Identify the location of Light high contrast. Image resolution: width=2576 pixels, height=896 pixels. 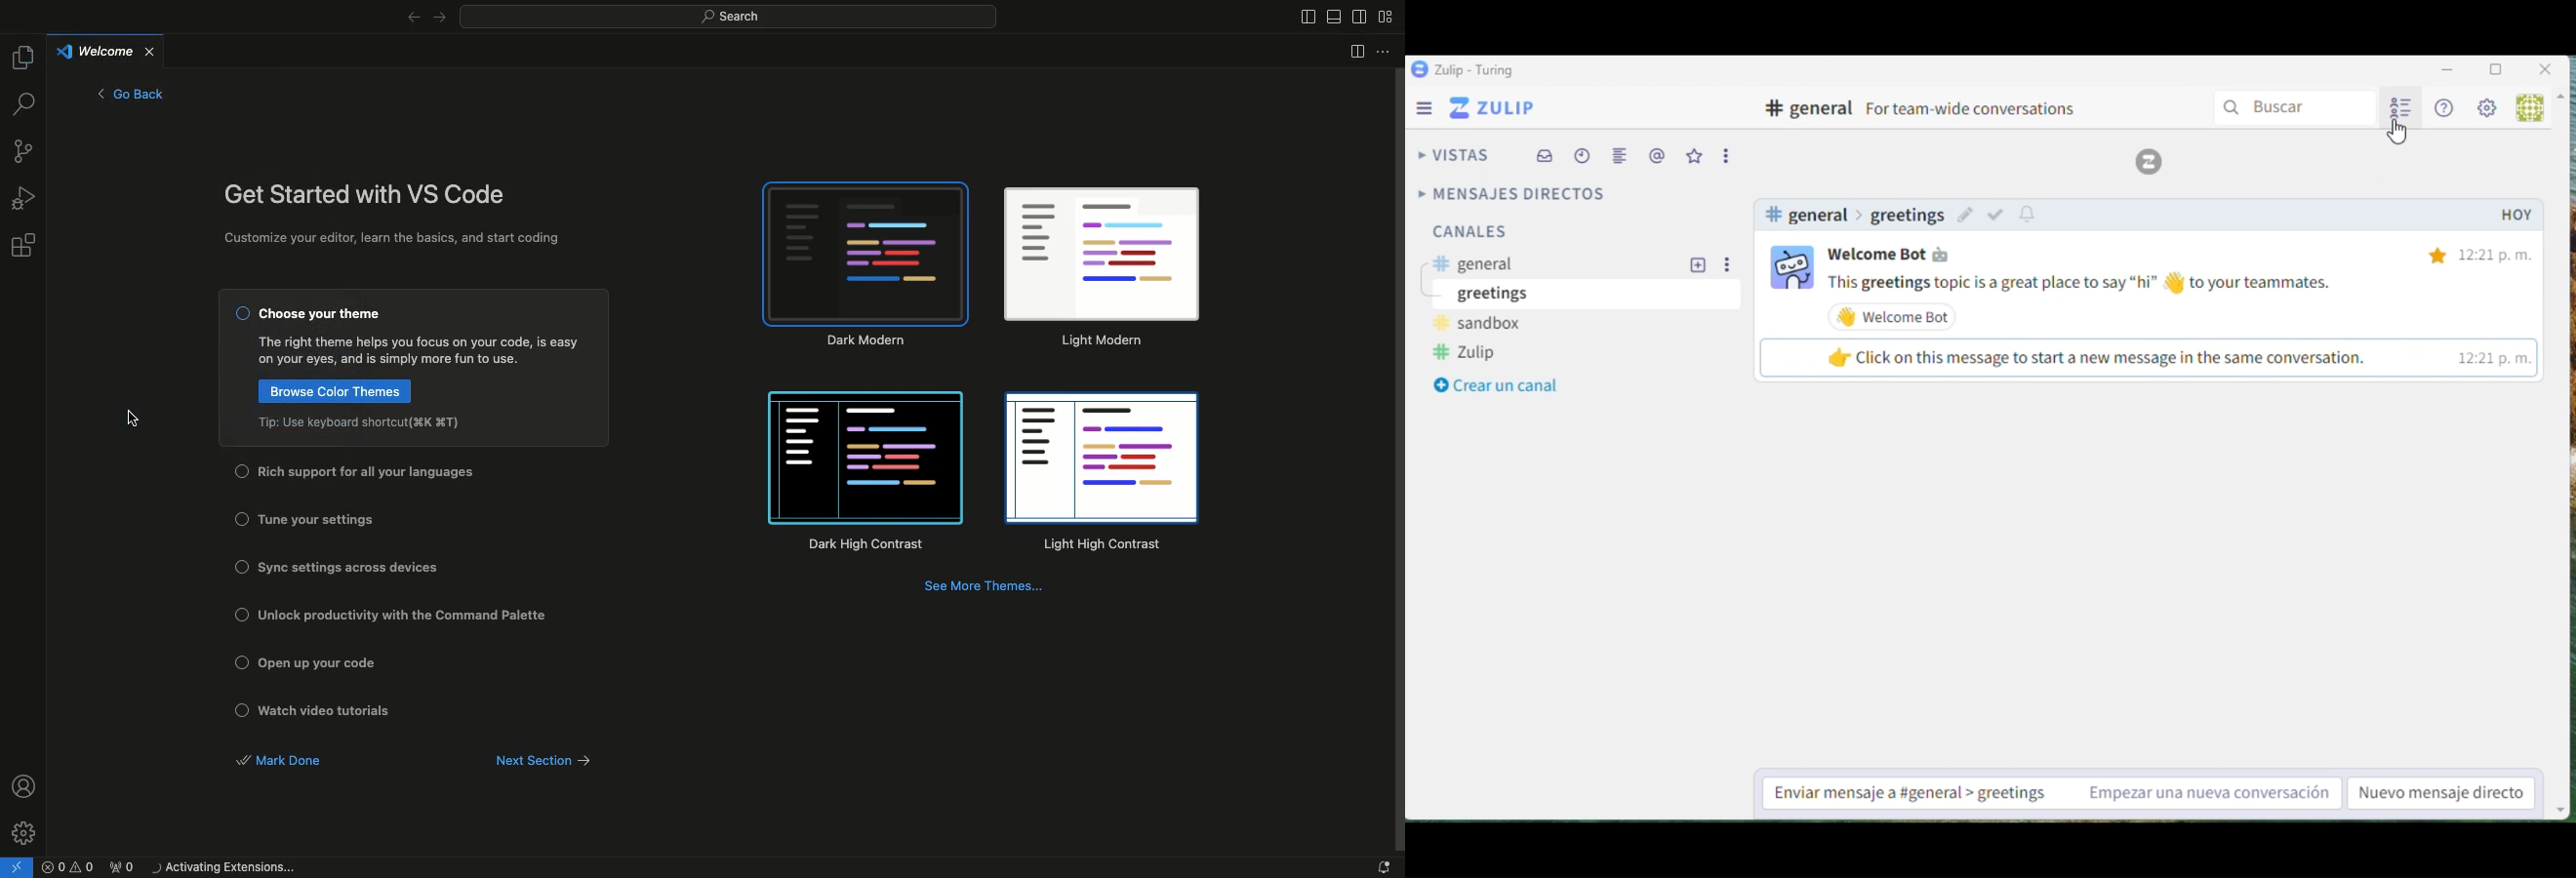
(1100, 475).